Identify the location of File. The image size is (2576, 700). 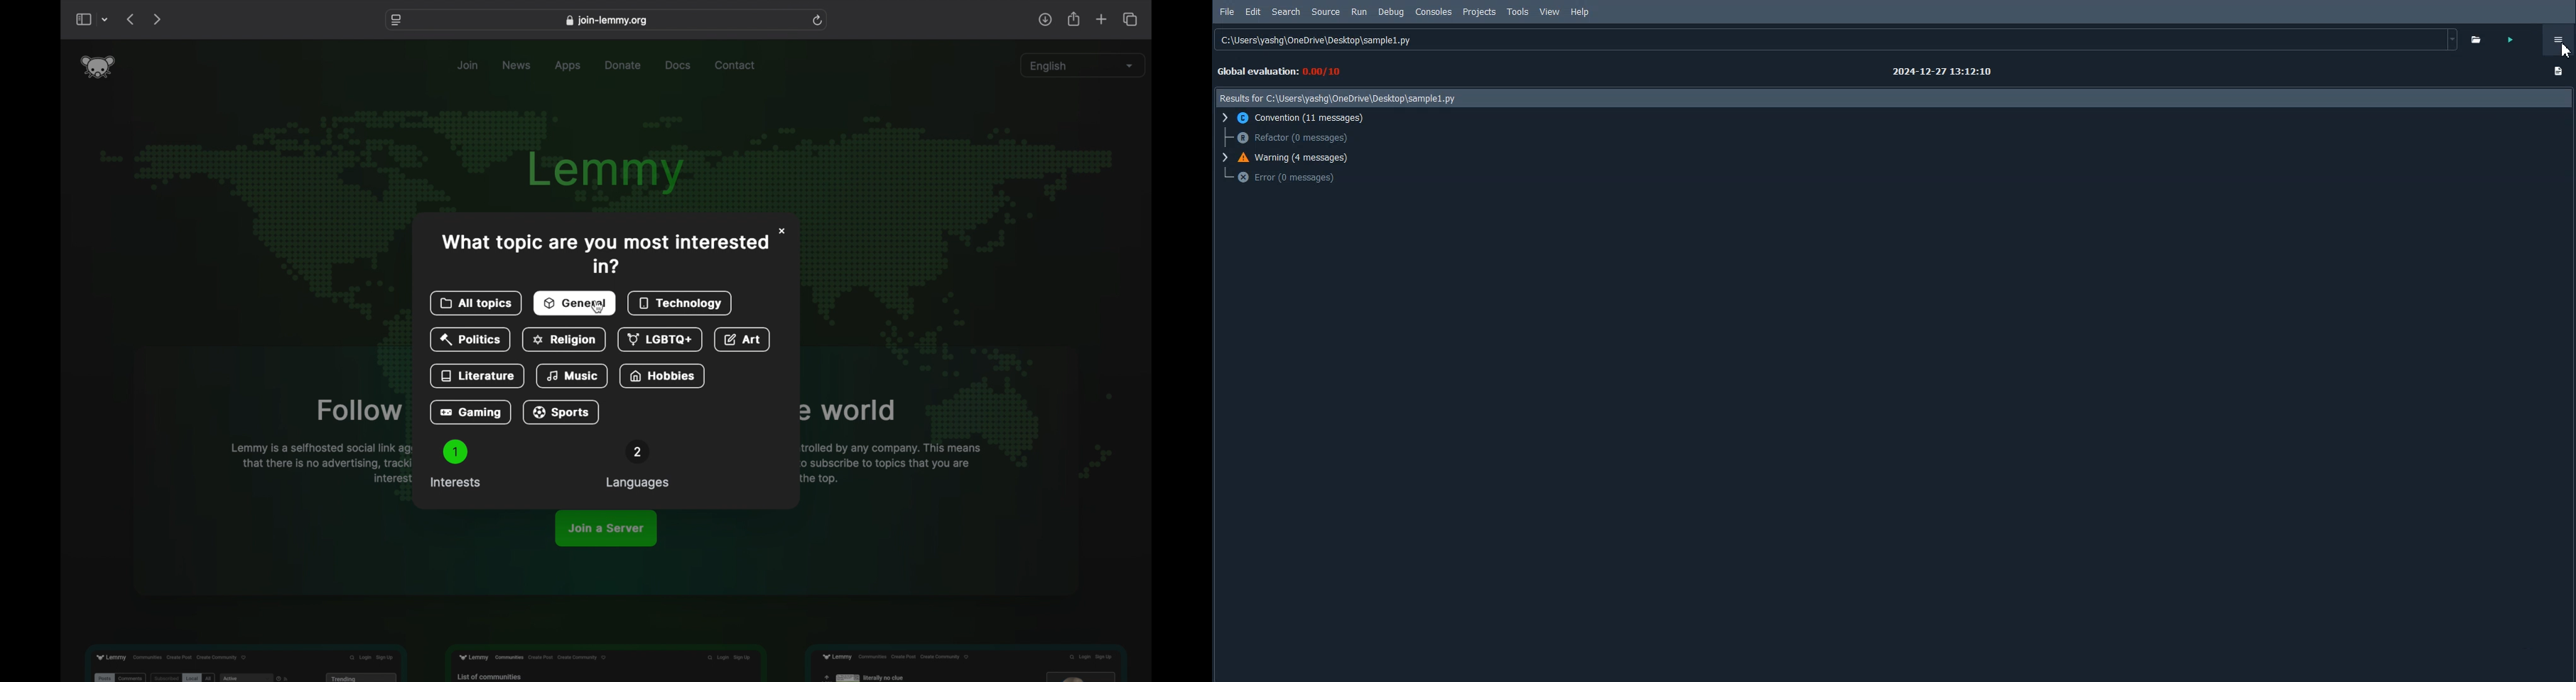
(1228, 12).